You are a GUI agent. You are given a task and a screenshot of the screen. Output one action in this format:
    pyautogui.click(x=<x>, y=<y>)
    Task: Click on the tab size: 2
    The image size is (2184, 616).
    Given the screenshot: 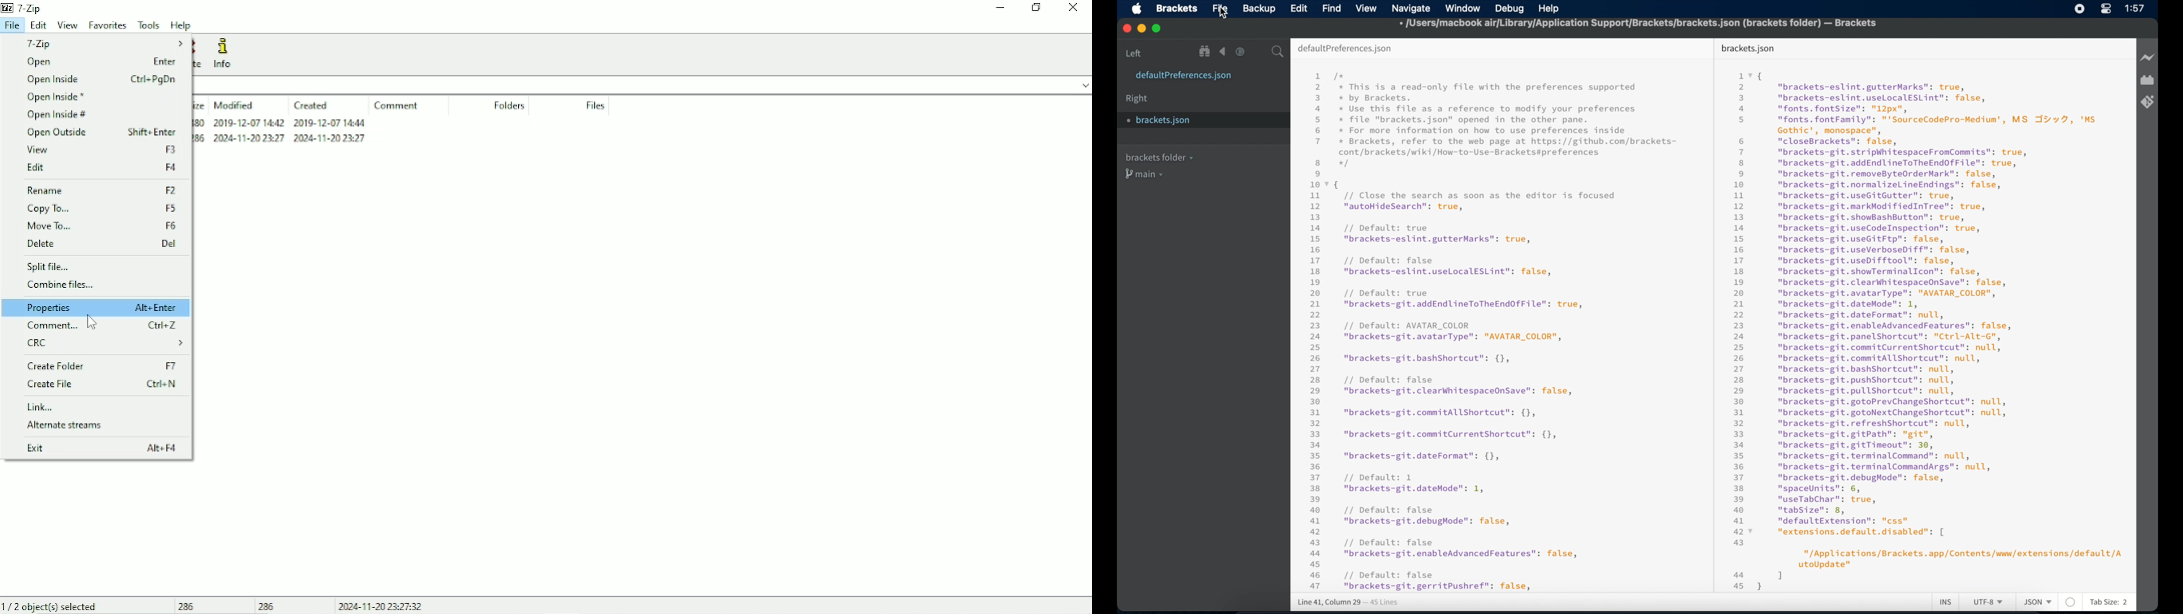 What is the action you would take?
    pyautogui.click(x=2110, y=603)
    